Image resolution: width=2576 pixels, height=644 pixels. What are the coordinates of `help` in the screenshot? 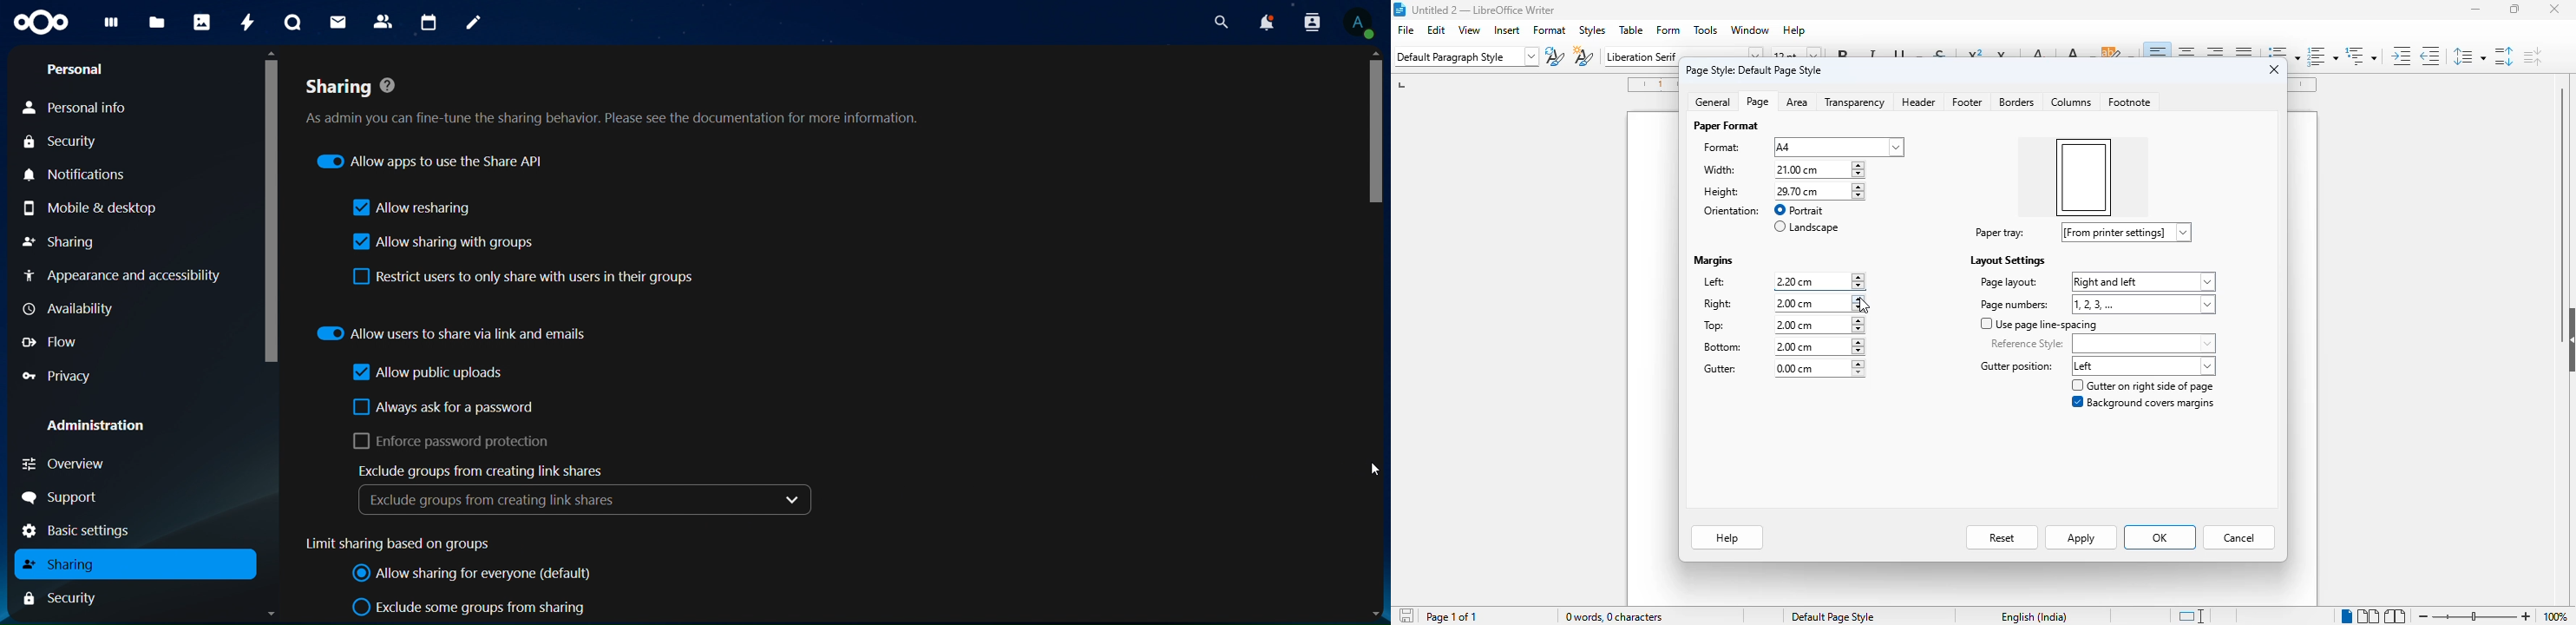 It's located at (1727, 536).